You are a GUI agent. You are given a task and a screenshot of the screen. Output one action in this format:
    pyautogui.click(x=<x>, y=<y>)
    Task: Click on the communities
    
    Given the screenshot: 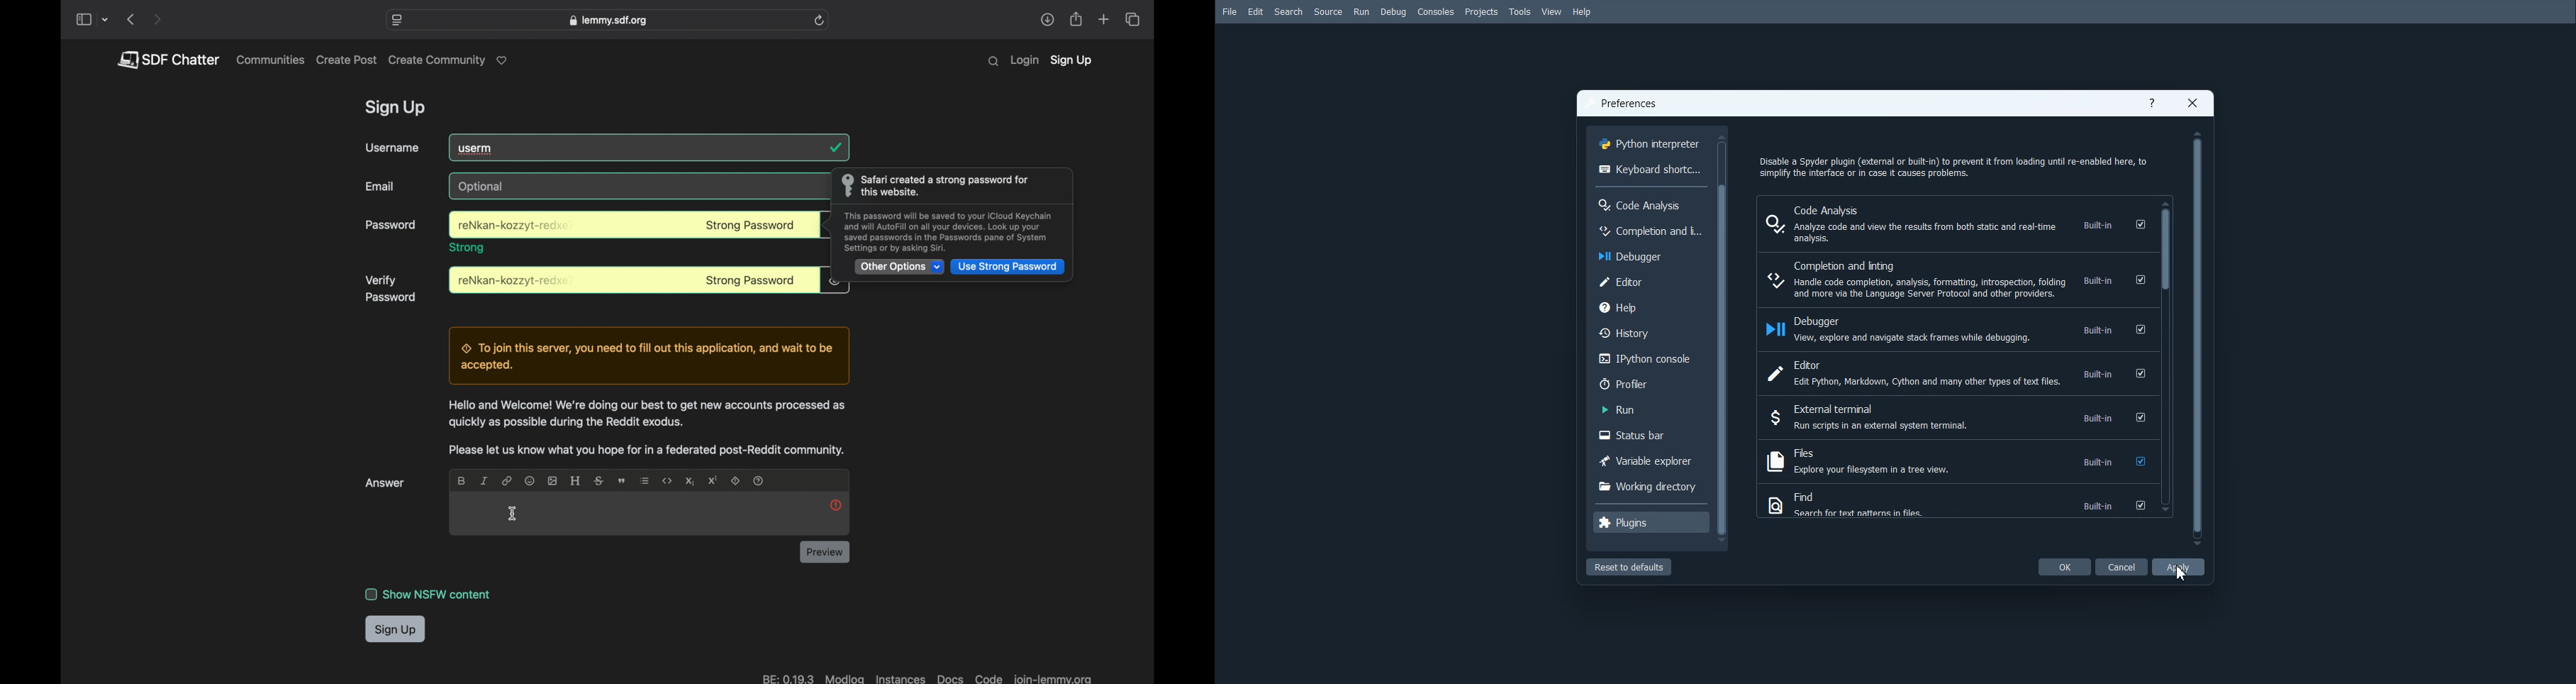 What is the action you would take?
    pyautogui.click(x=271, y=60)
    